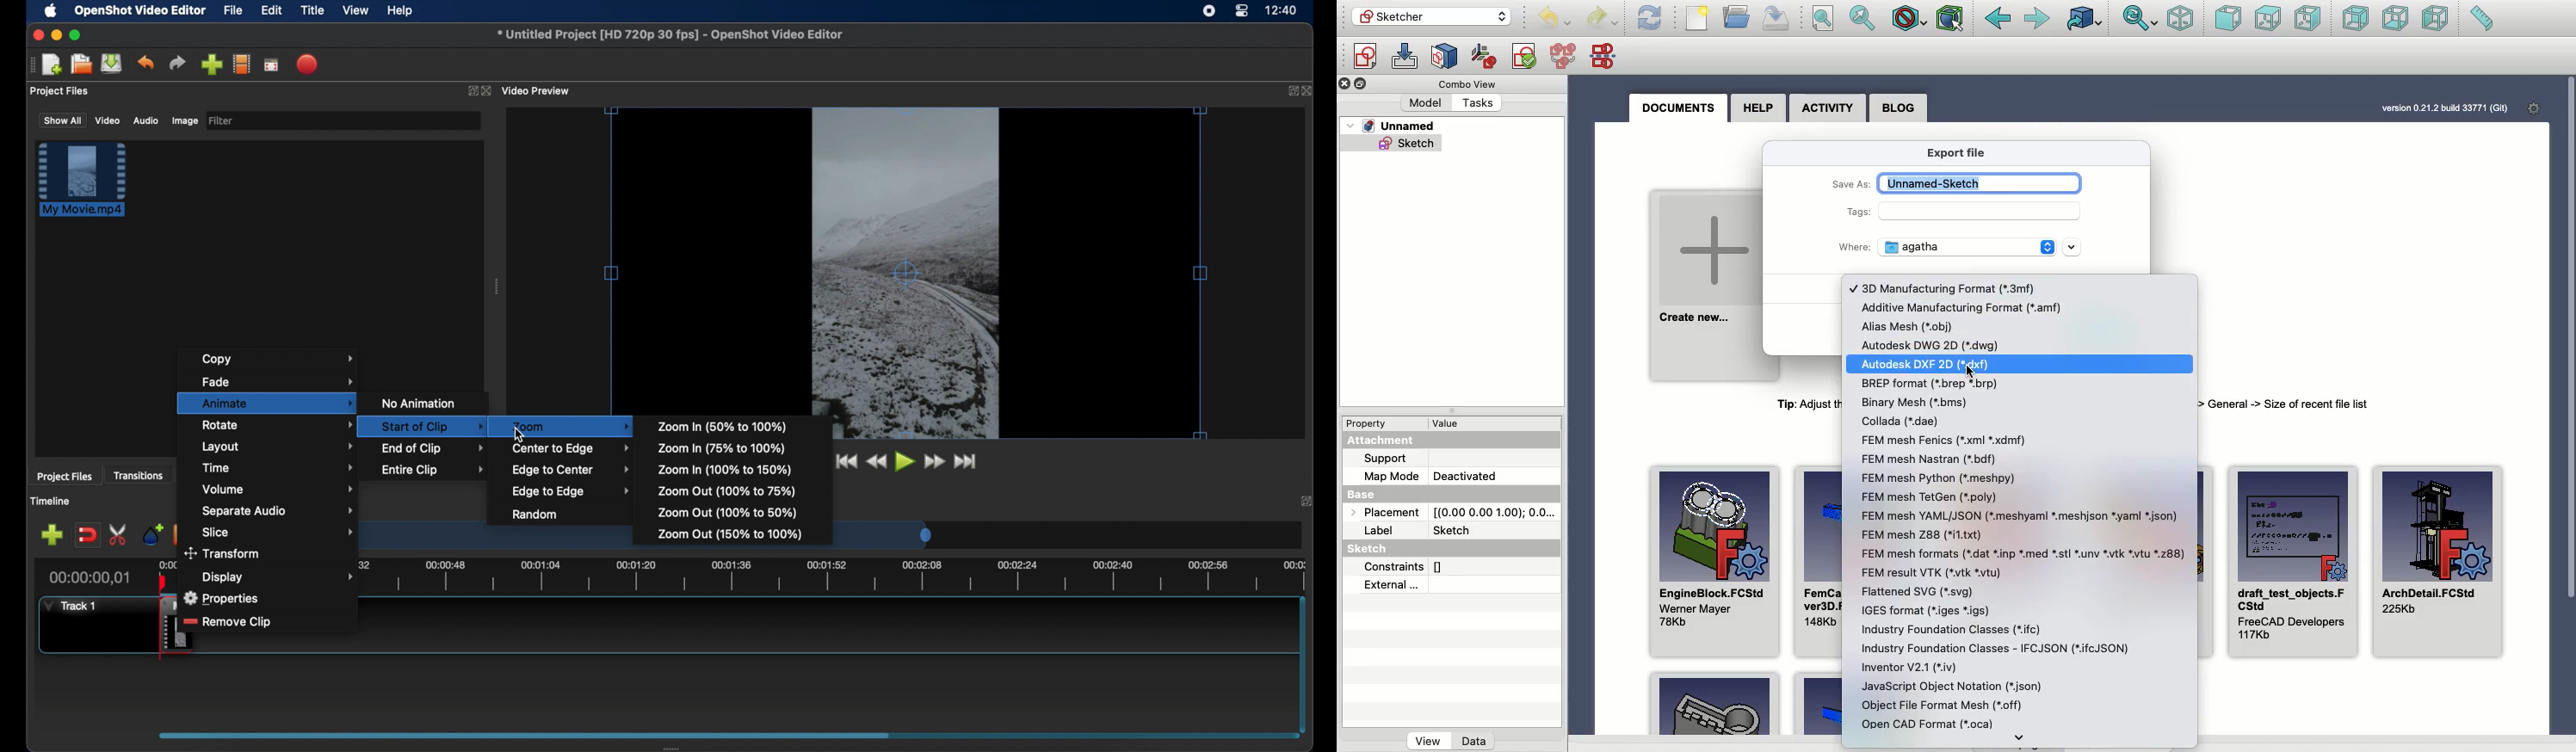 The width and height of the screenshot is (2576, 756). What do you see at coordinates (1980, 183) in the screenshot?
I see `Unnamed-sketch` at bounding box center [1980, 183].